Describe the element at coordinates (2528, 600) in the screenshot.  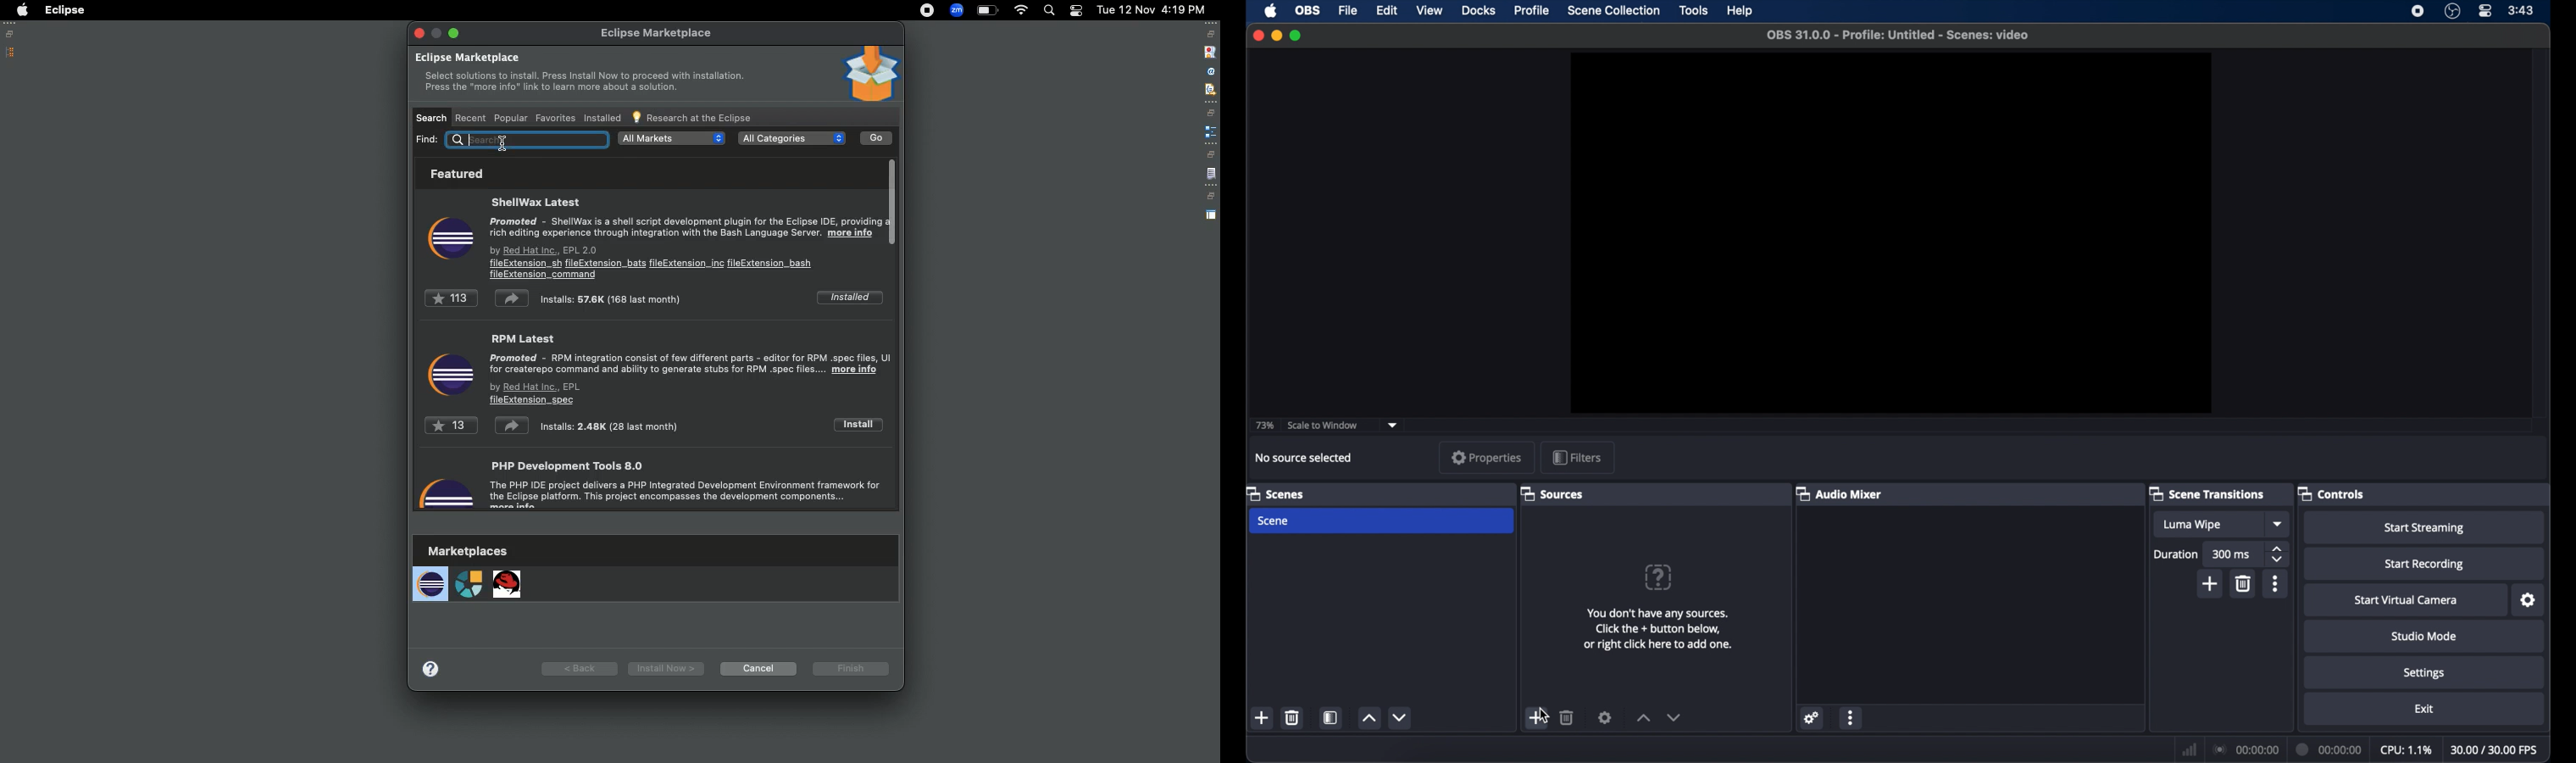
I see `settings` at that location.